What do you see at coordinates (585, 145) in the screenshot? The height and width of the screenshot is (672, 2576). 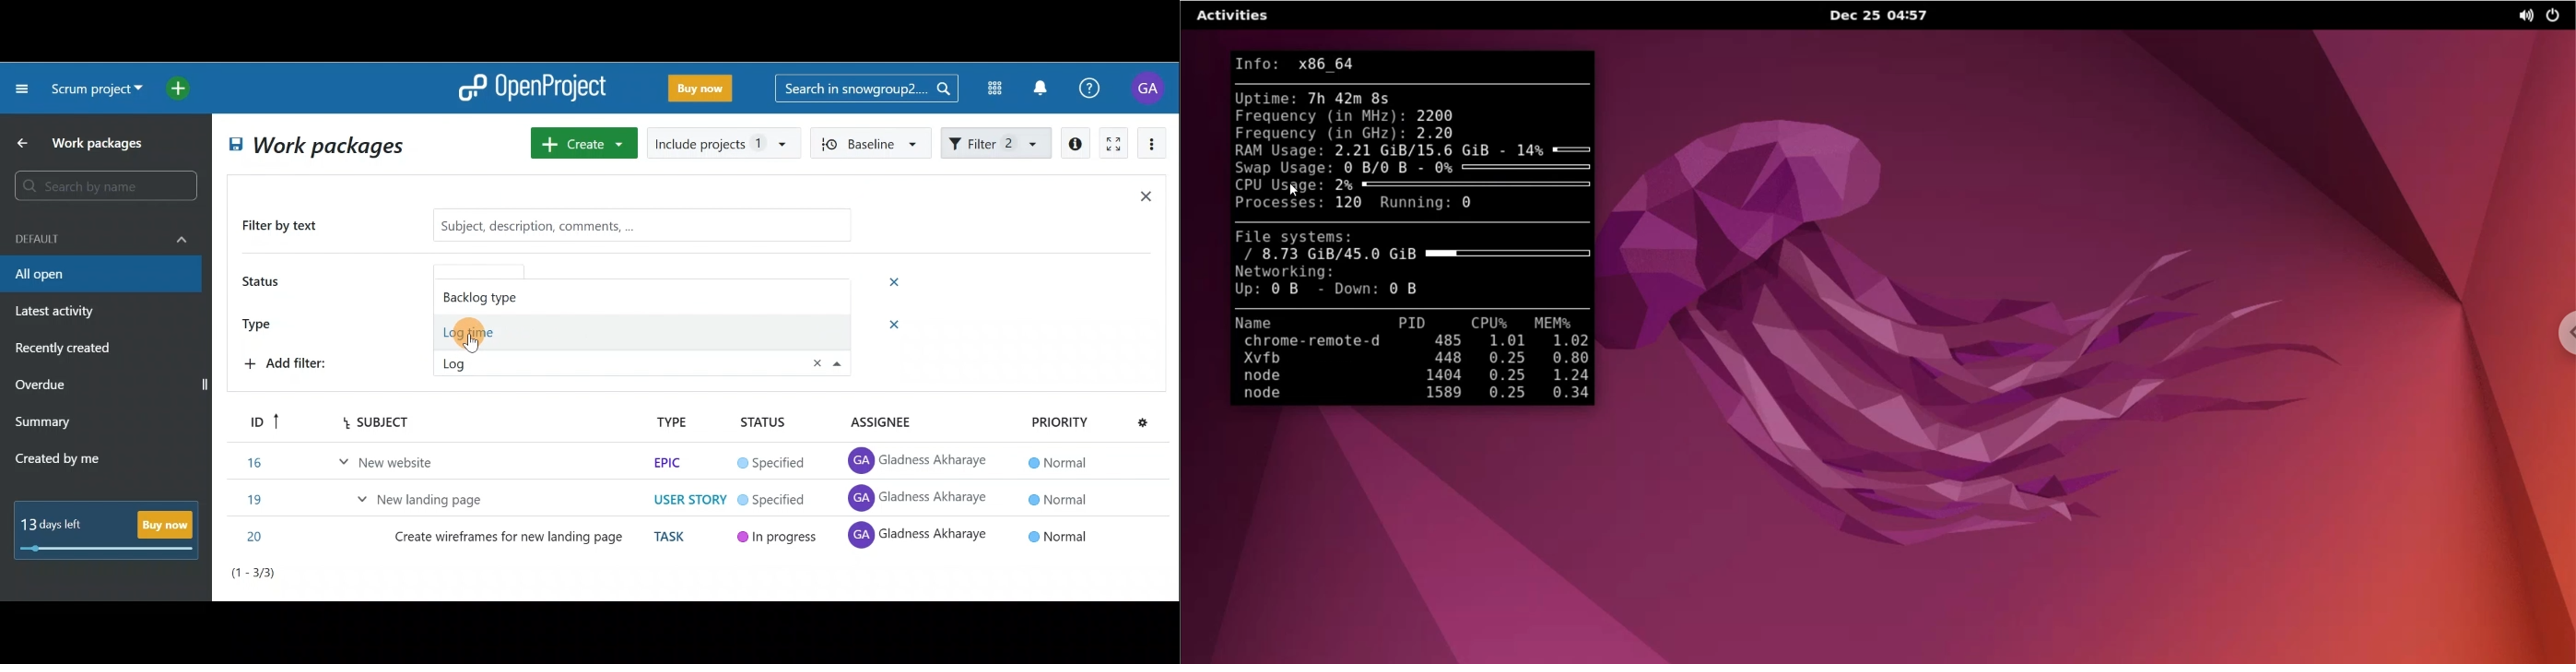 I see `+ Create ` at bounding box center [585, 145].